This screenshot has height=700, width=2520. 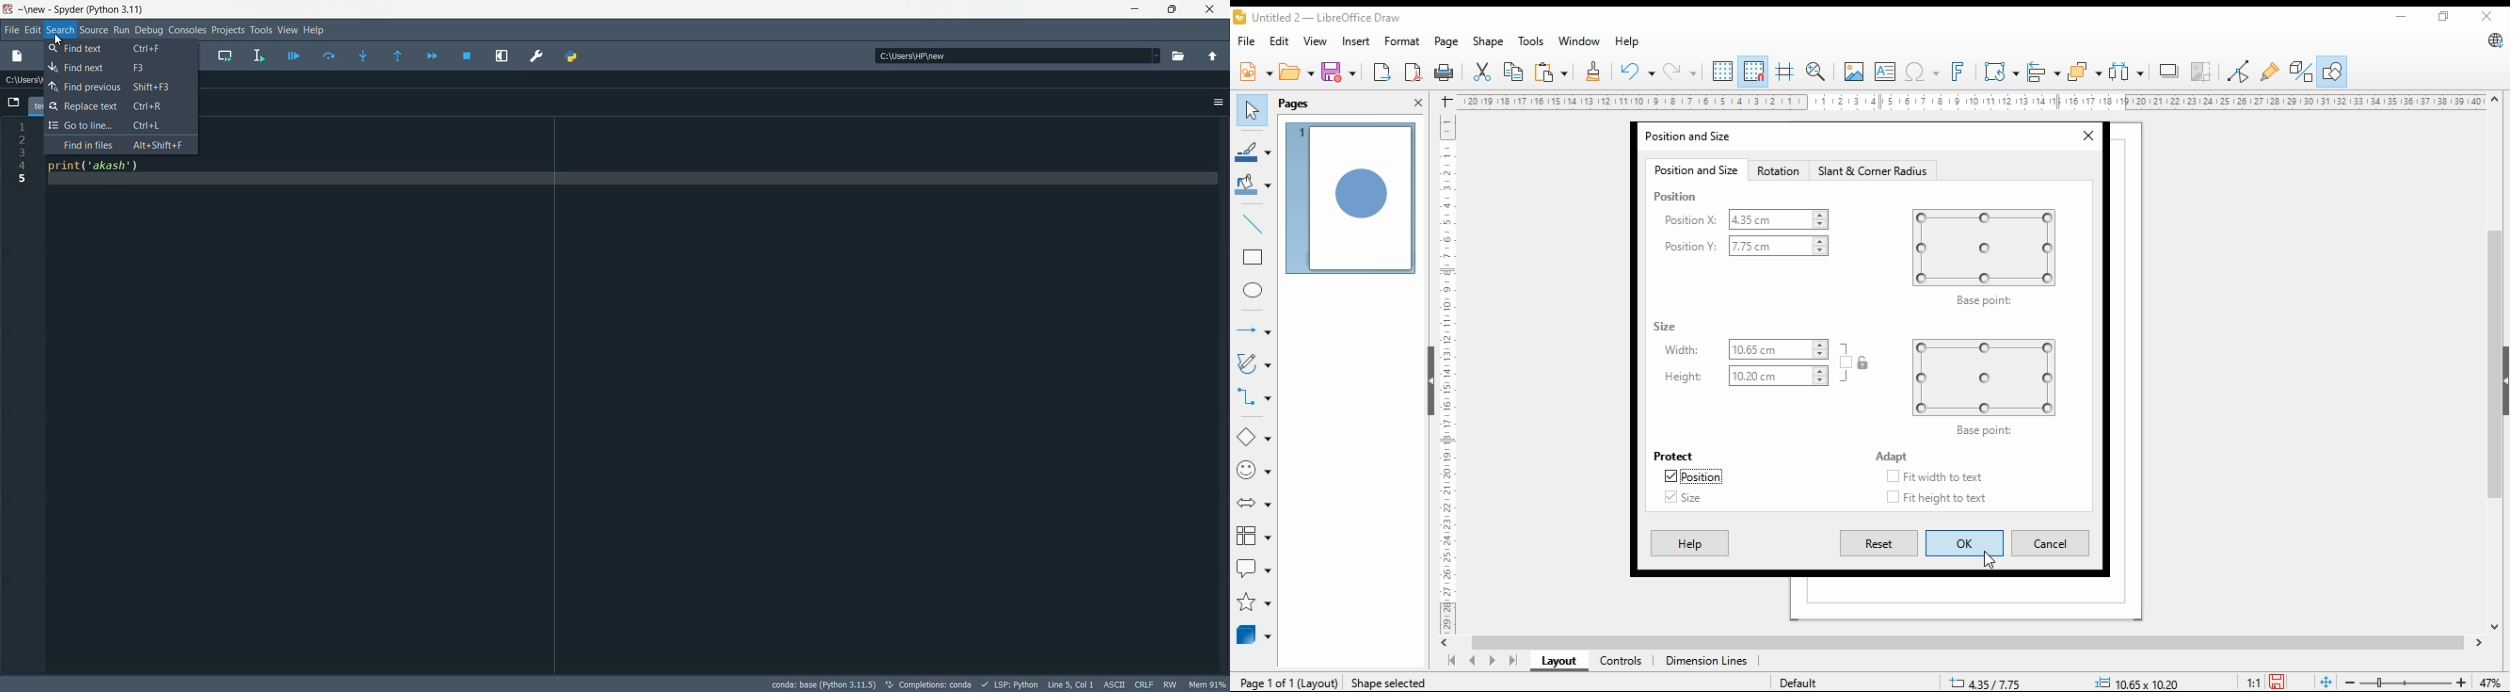 What do you see at coordinates (1314, 41) in the screenshot?
I see `view` at bounding box center [1314, 41].